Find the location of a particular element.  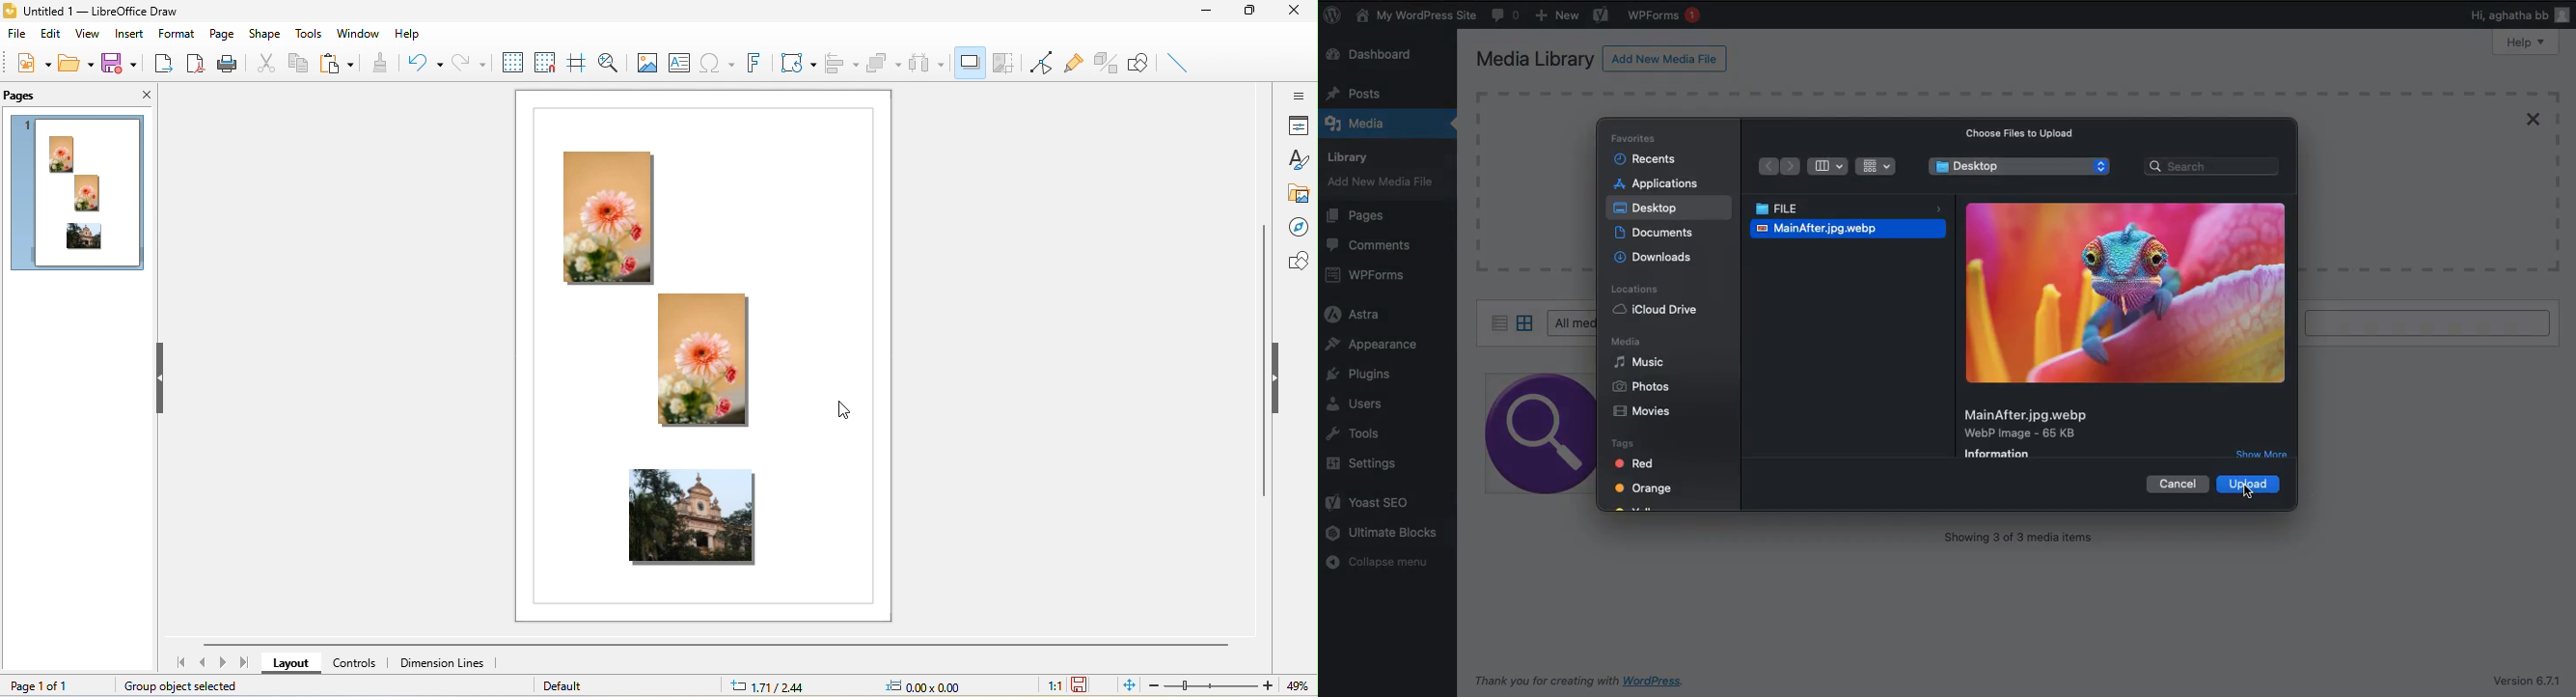

hide is located at coordinates (163, 377).